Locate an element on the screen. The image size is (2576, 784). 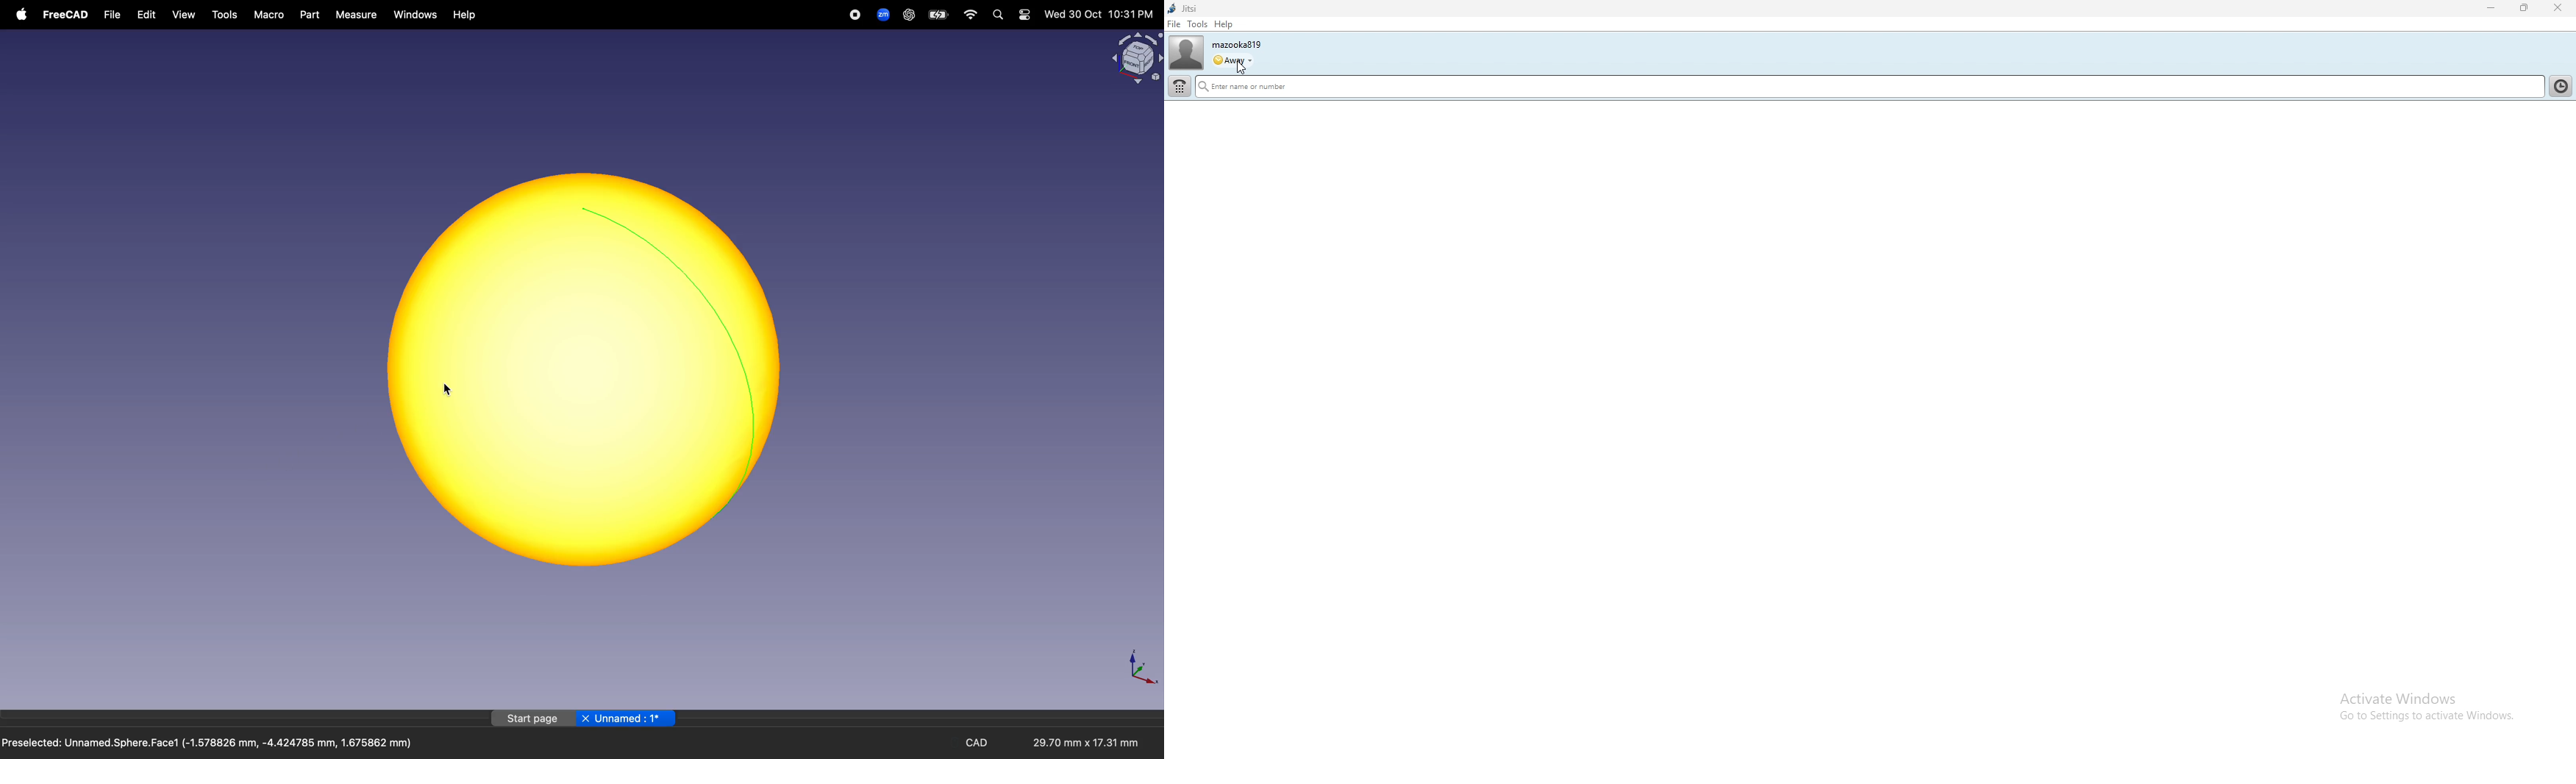
chatgpt is located at coordinates (909, 15).